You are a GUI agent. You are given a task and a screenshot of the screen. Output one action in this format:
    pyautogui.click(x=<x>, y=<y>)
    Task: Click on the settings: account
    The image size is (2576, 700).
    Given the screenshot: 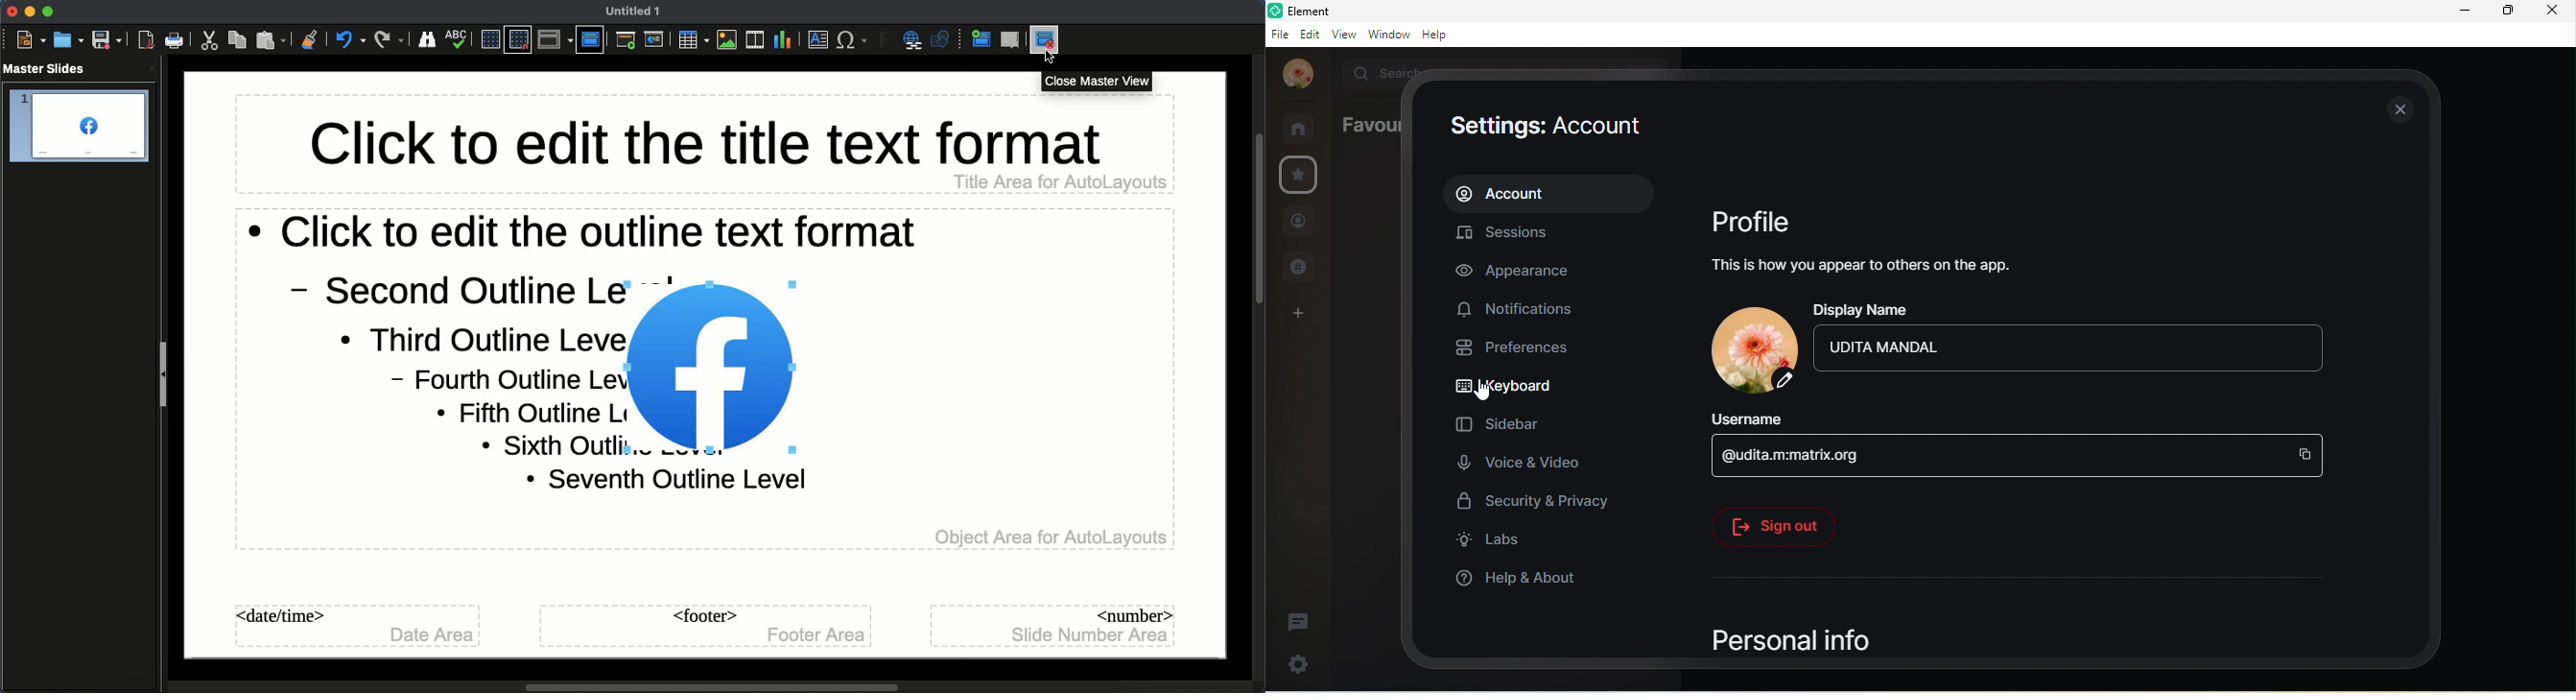 What is the action you would take?
    pyautogui.click(x=1546, y=129)
    